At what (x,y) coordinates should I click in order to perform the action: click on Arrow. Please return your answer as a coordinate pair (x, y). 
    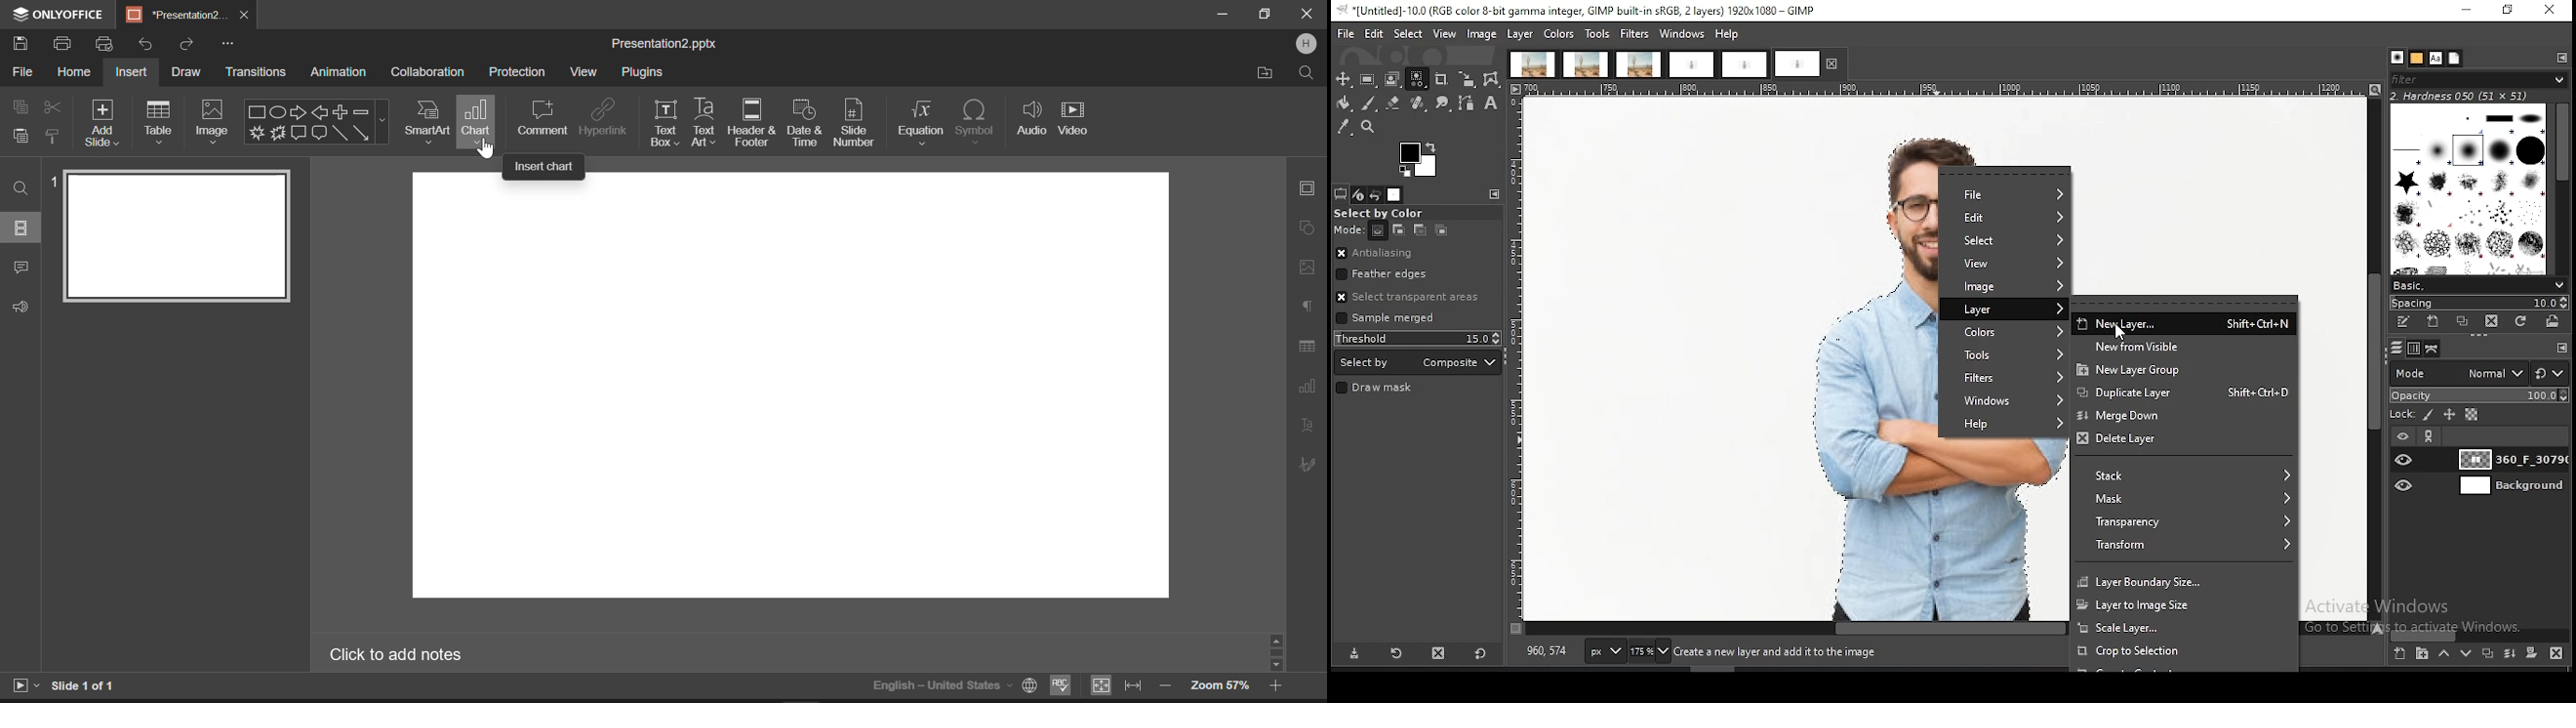
    Looking at the image, I should click on (362, 132).